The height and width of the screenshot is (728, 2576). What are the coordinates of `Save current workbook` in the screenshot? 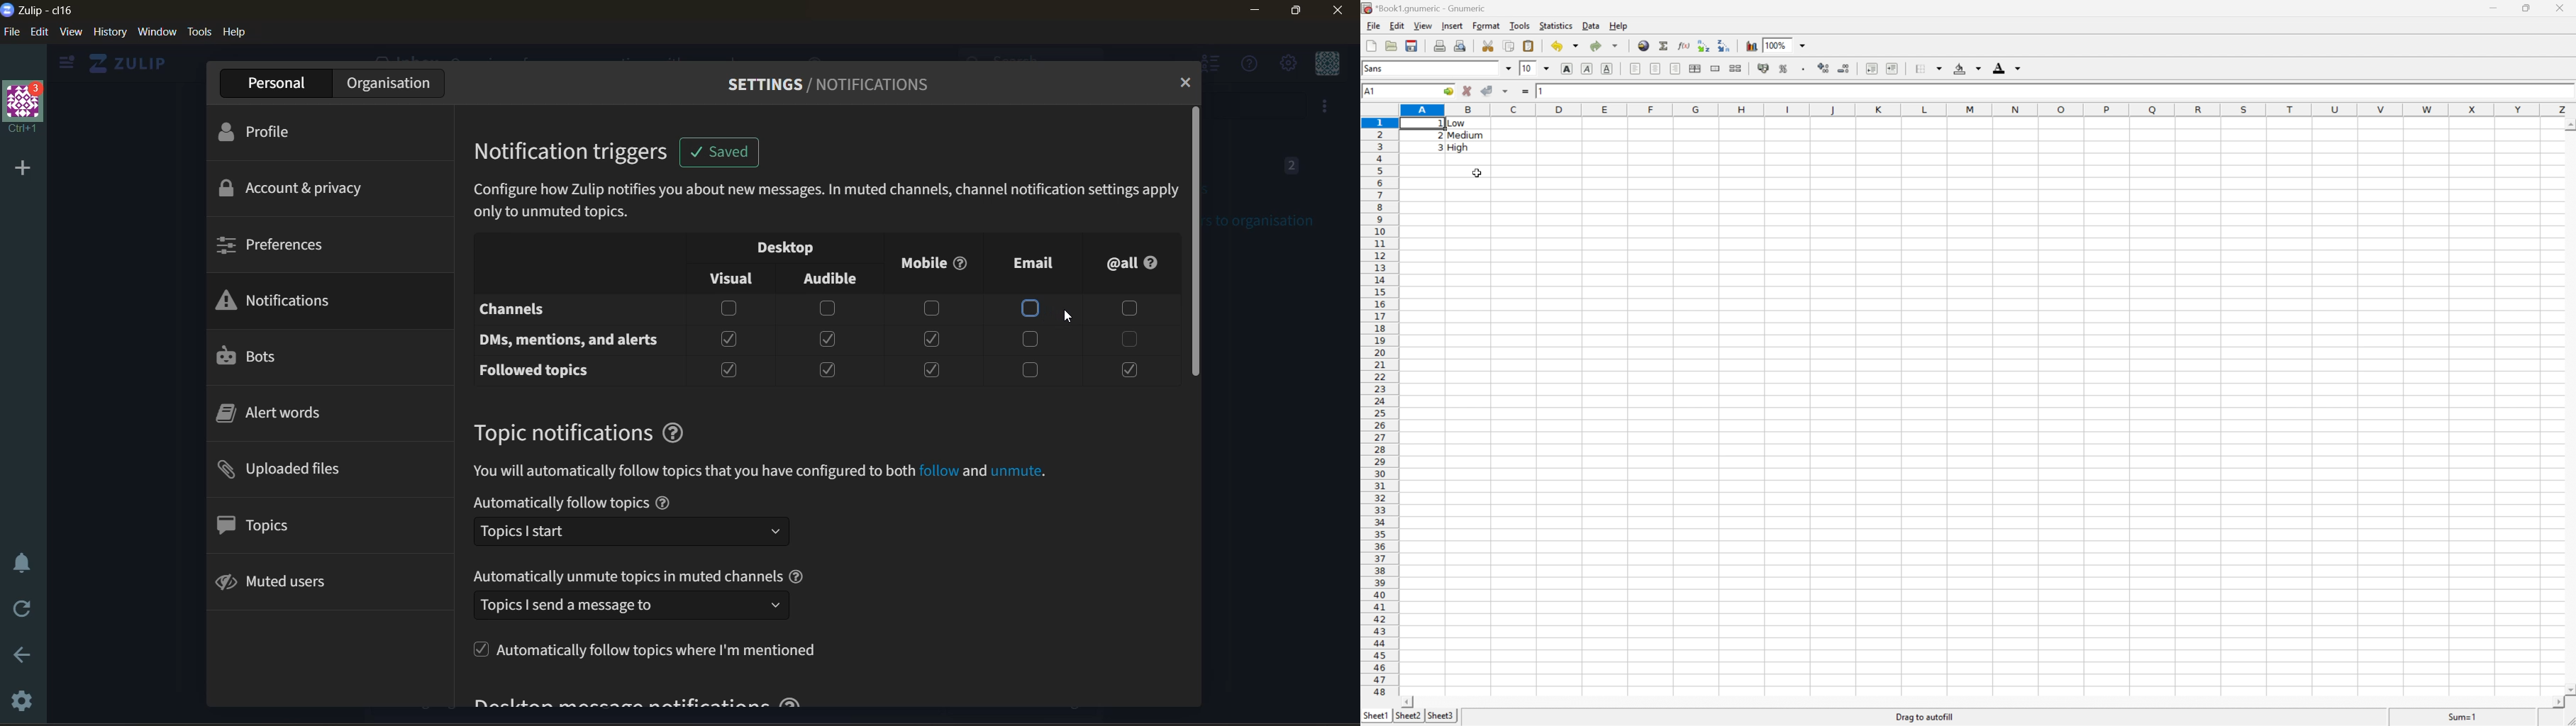 It's located at (1412, 46).